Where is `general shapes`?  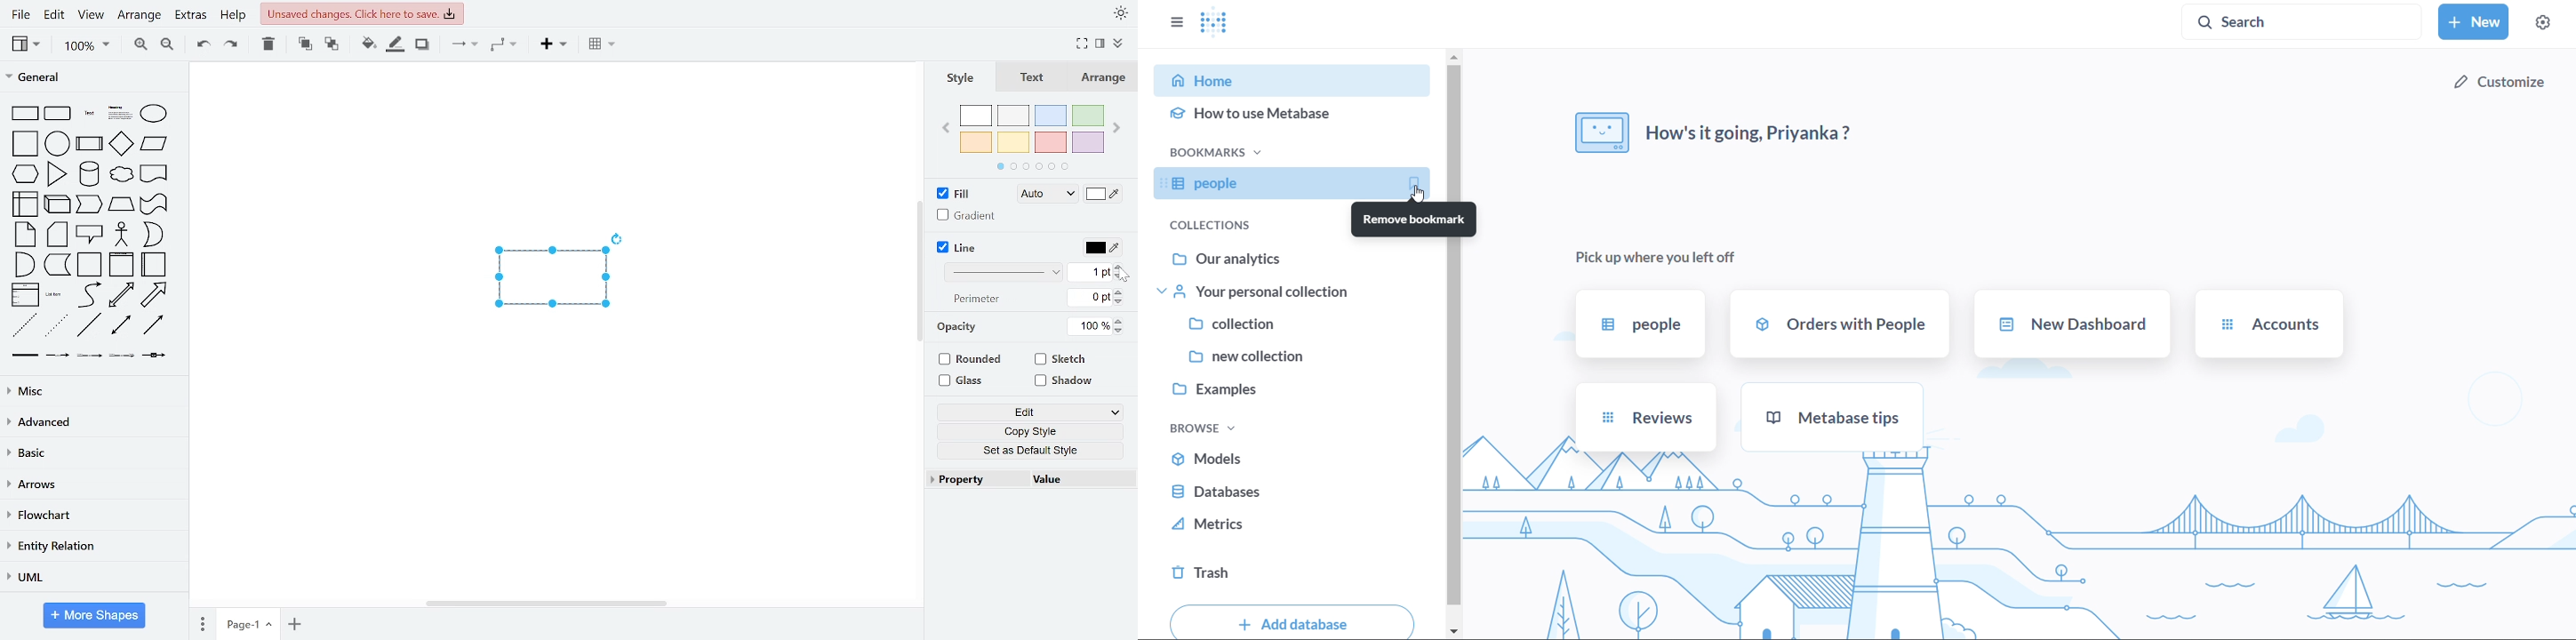 general shapes is located at coordinates (153, 204).